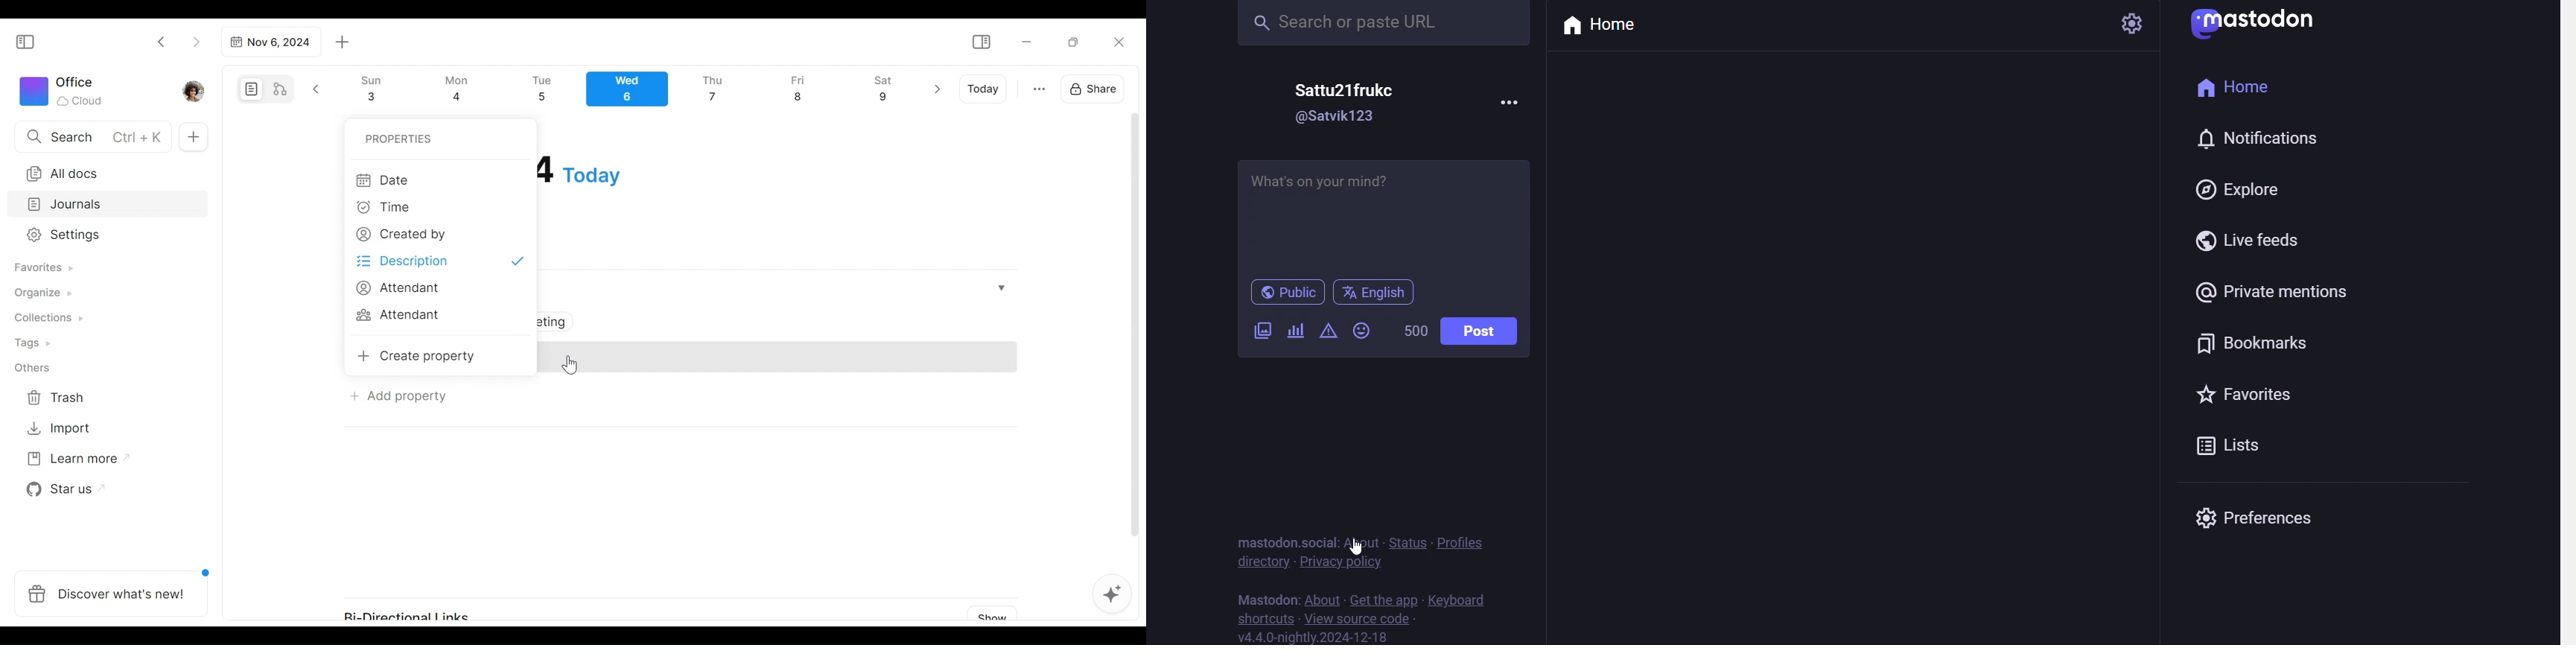 The height and width of the screenshot is (672, 2576). Describe the element at coordinates (403, 289) in the screenshot. I see `Attendant` at that location.